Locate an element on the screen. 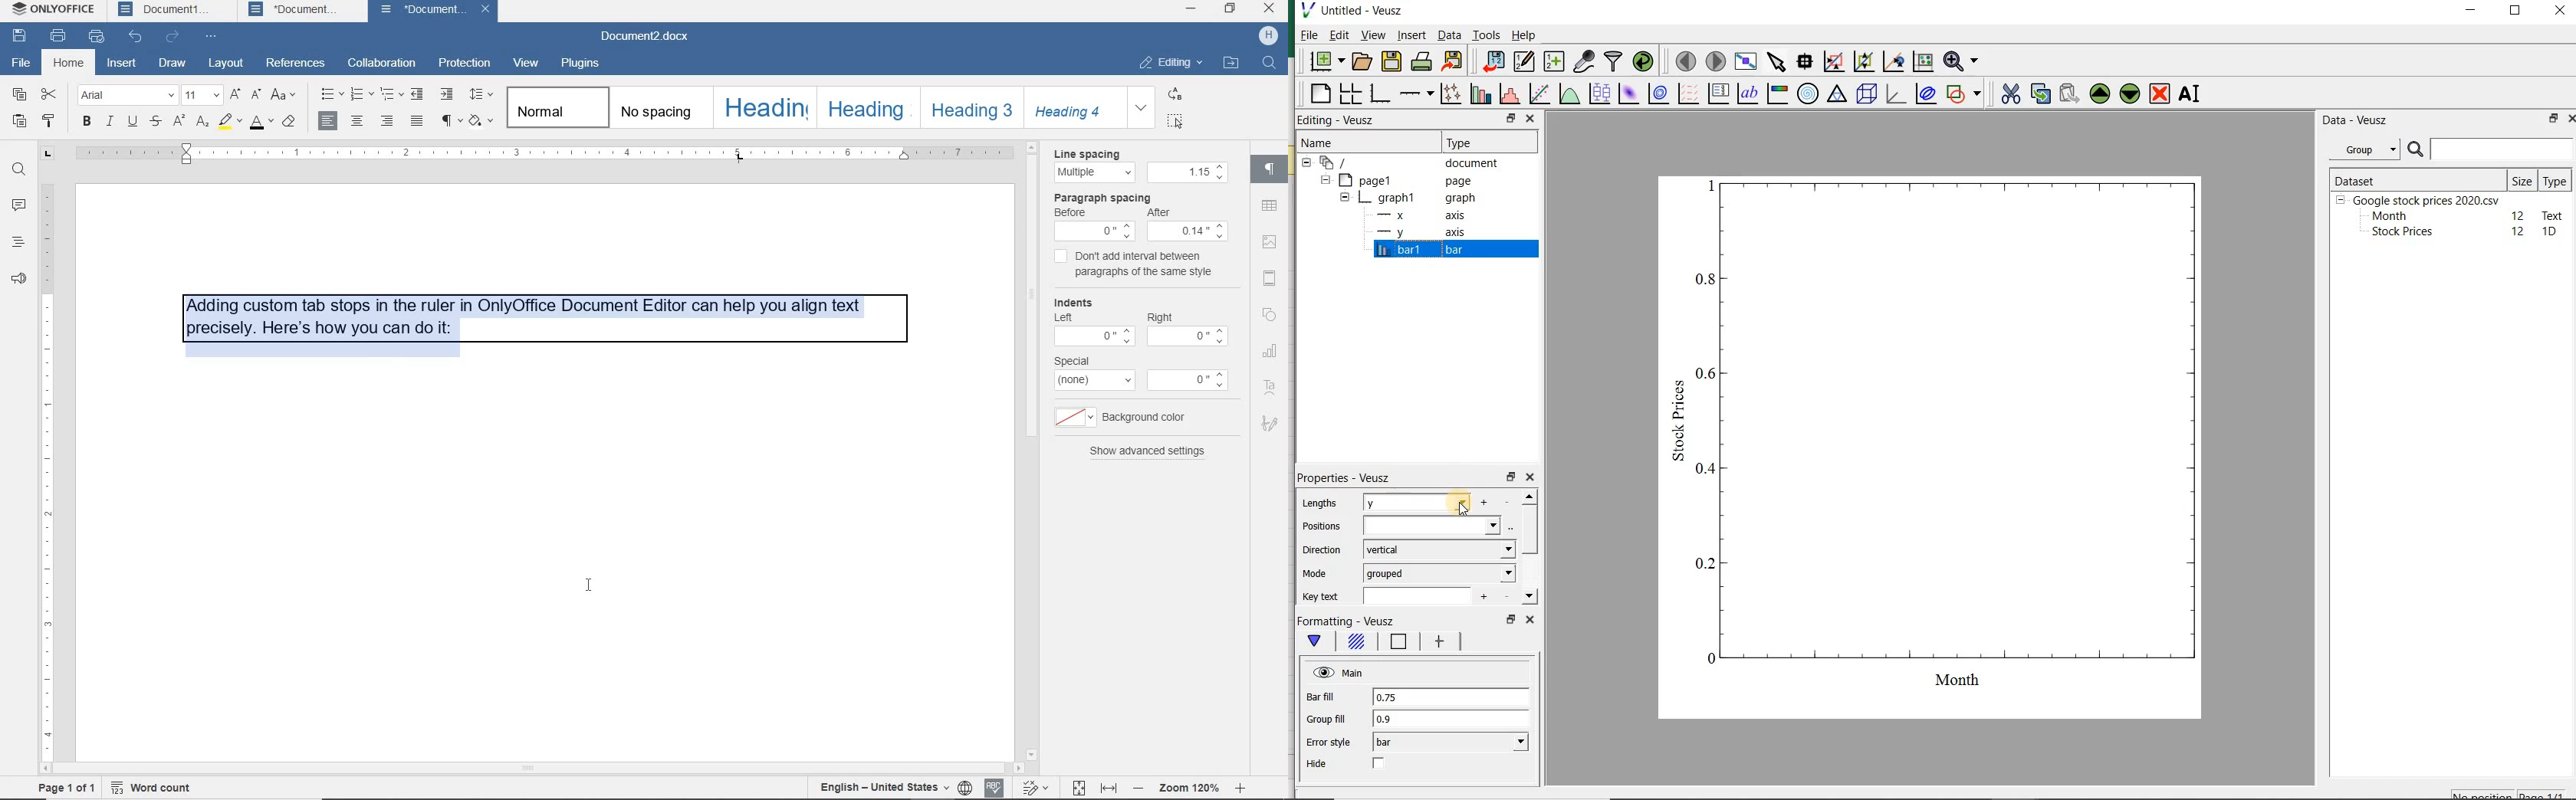 The height and width of the screenshot is (812, 2576). shading is located at coordinates (480, 121).